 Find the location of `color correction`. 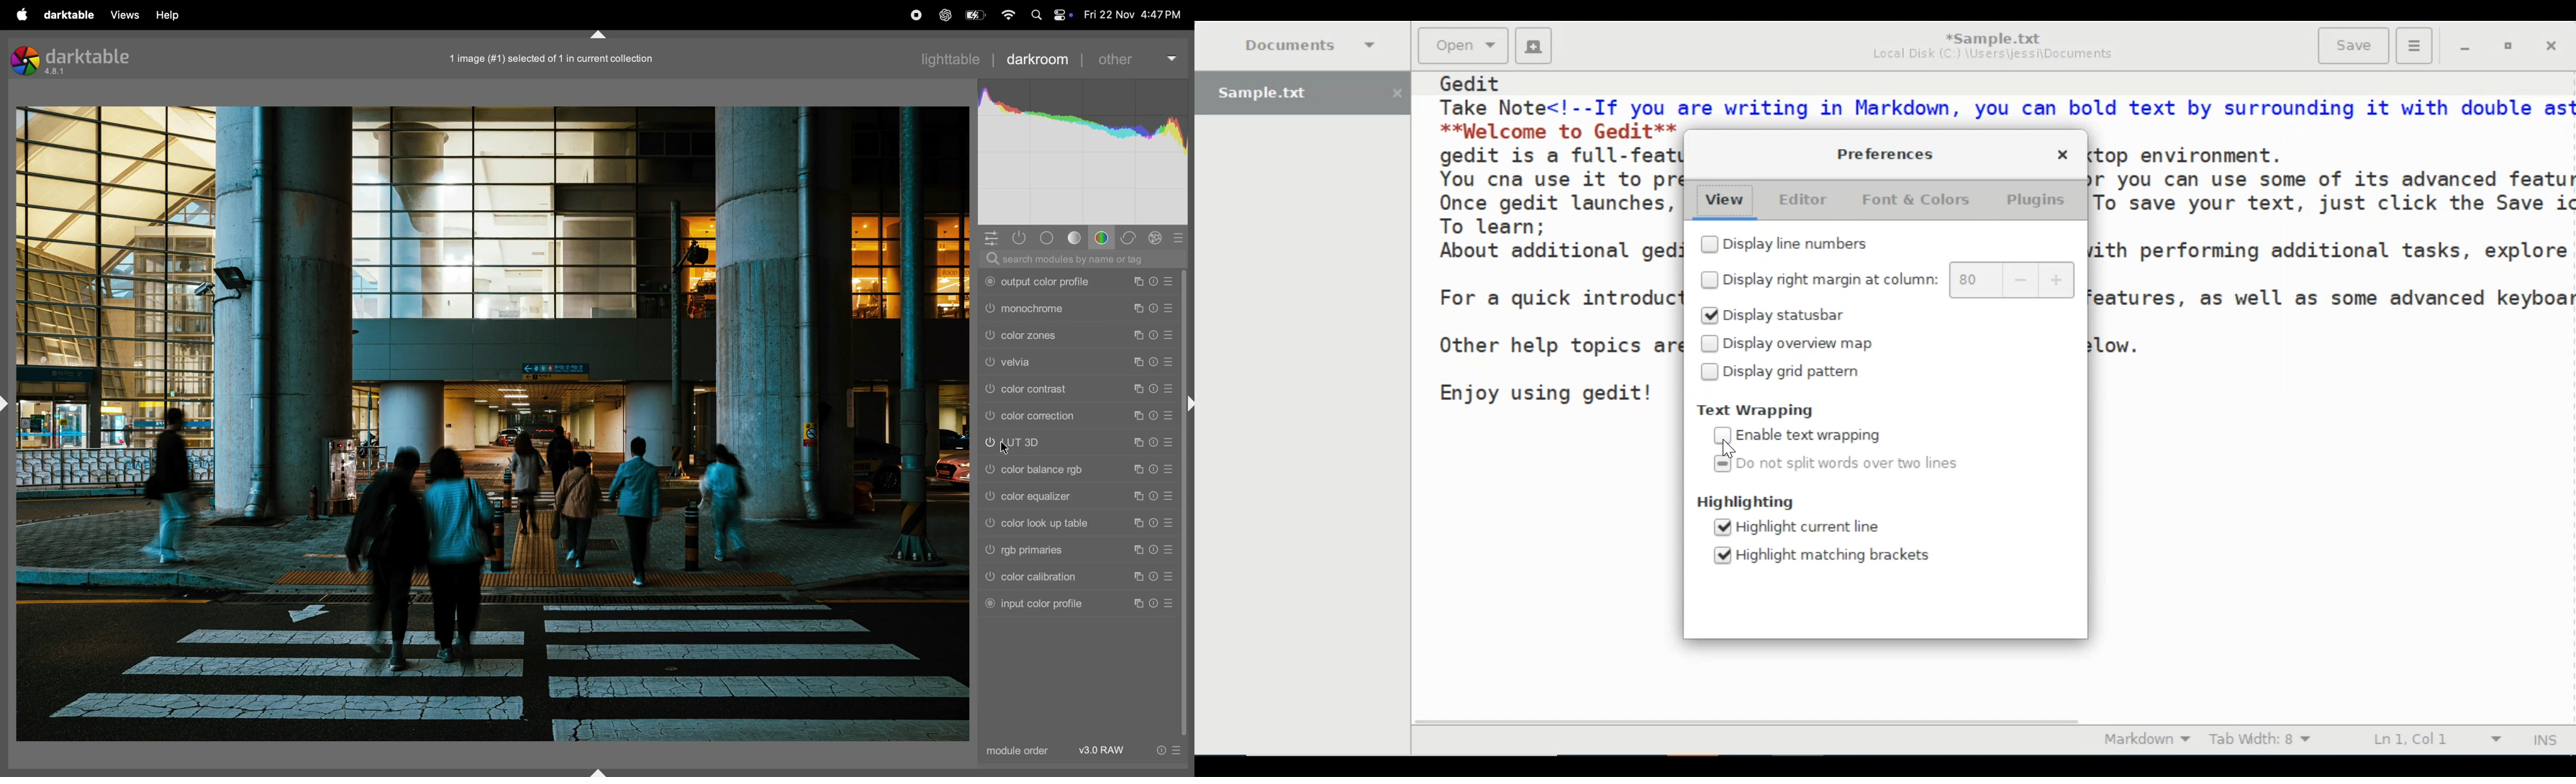

color correction is located at coordinates (1062, 416).